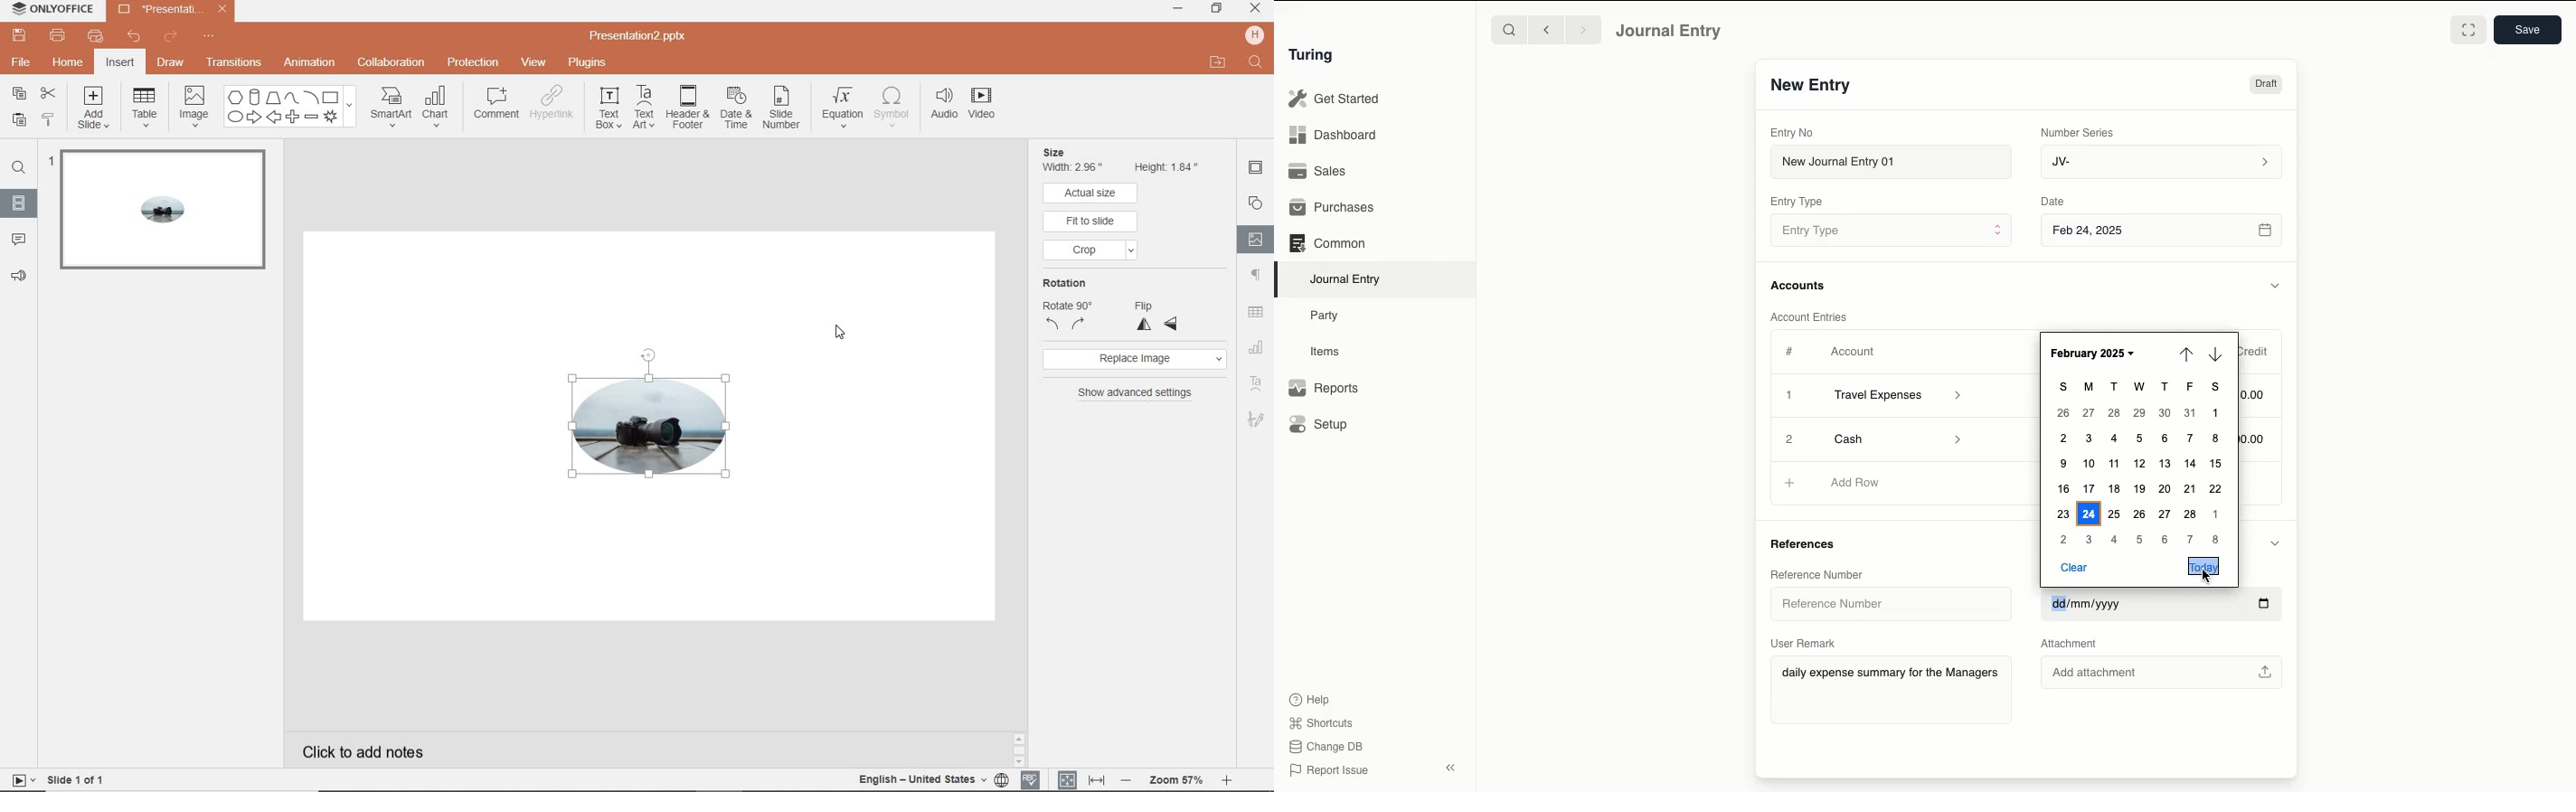 The width and height of the screenshot is (2576, 812). I want to click on Journal Entry, so click(1670, 32).